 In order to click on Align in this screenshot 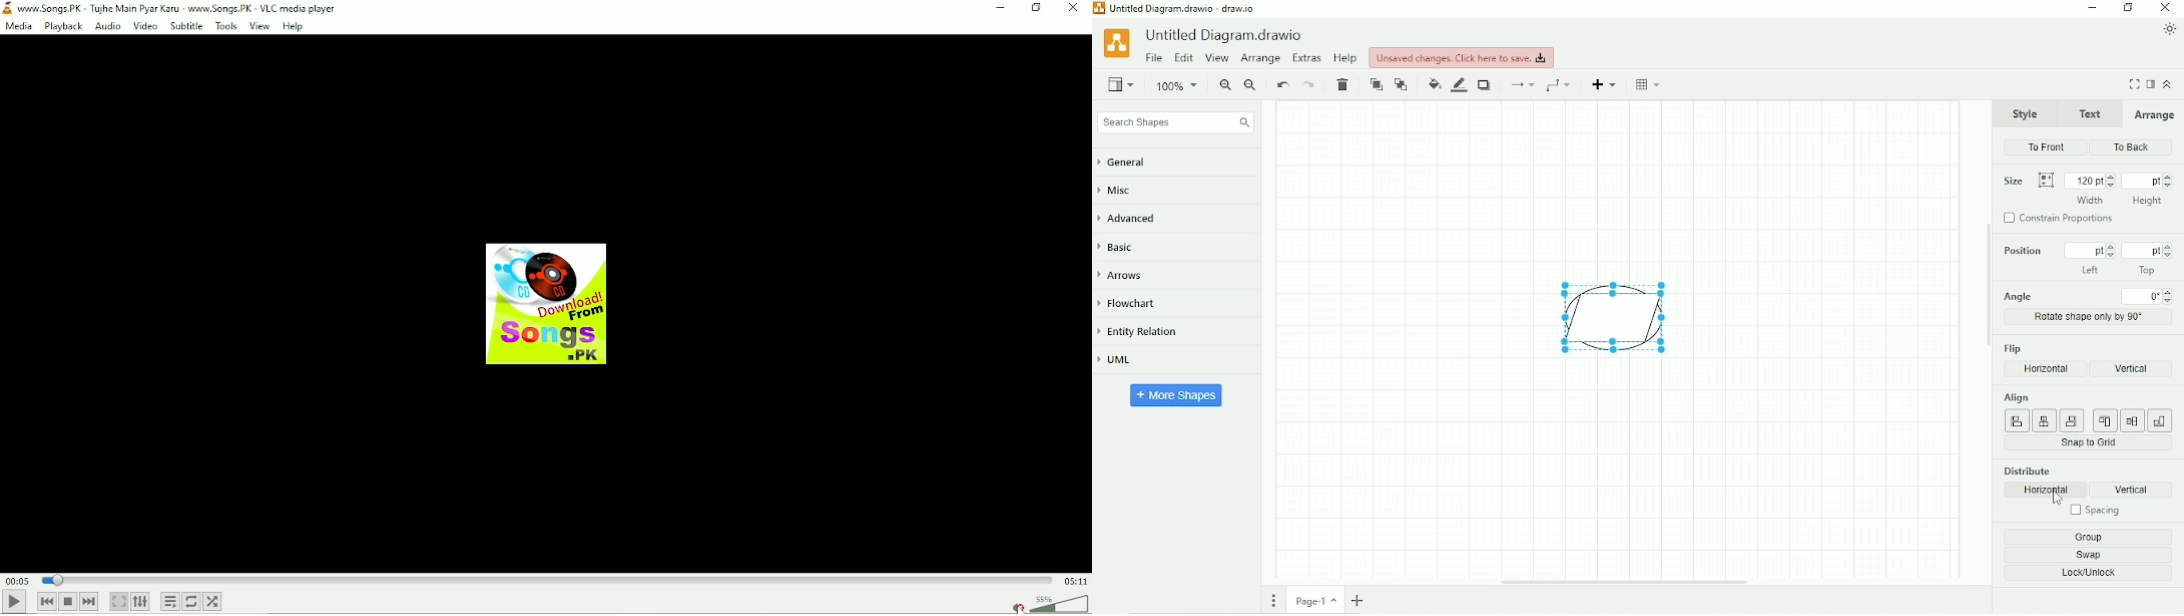, I will do `click(2086, 412)`.